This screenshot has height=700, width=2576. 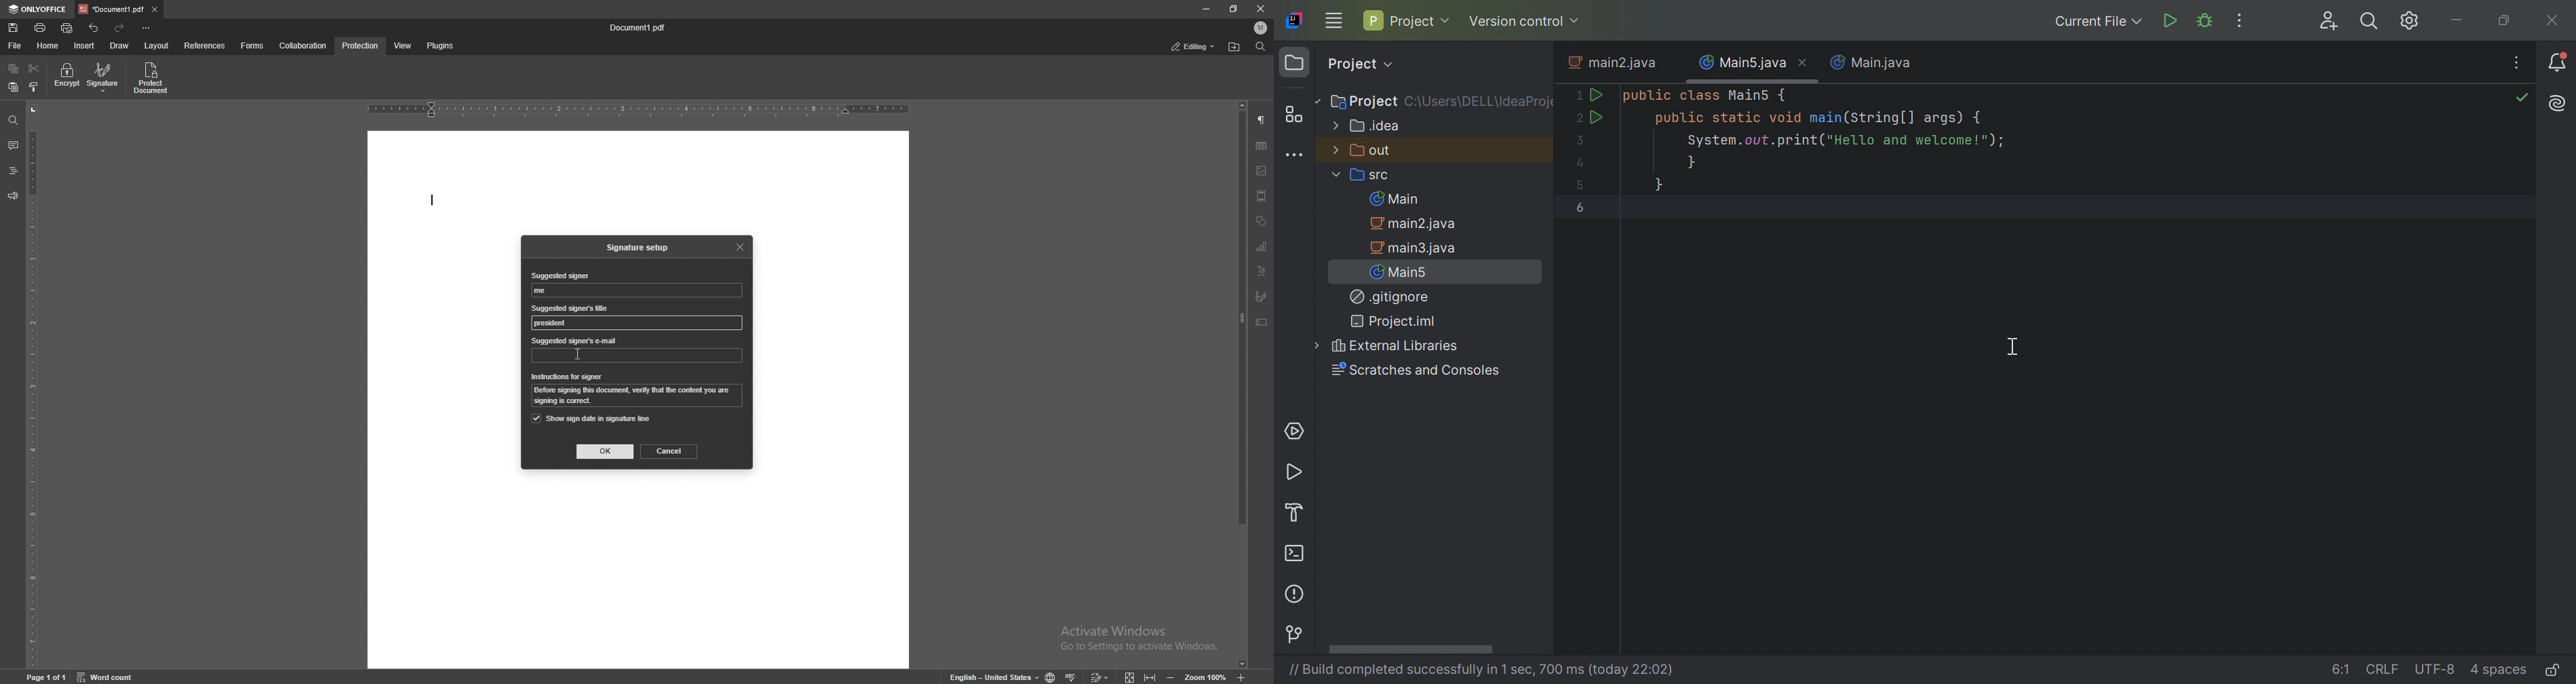 I want to click on close, so click(x=1262, y=10).